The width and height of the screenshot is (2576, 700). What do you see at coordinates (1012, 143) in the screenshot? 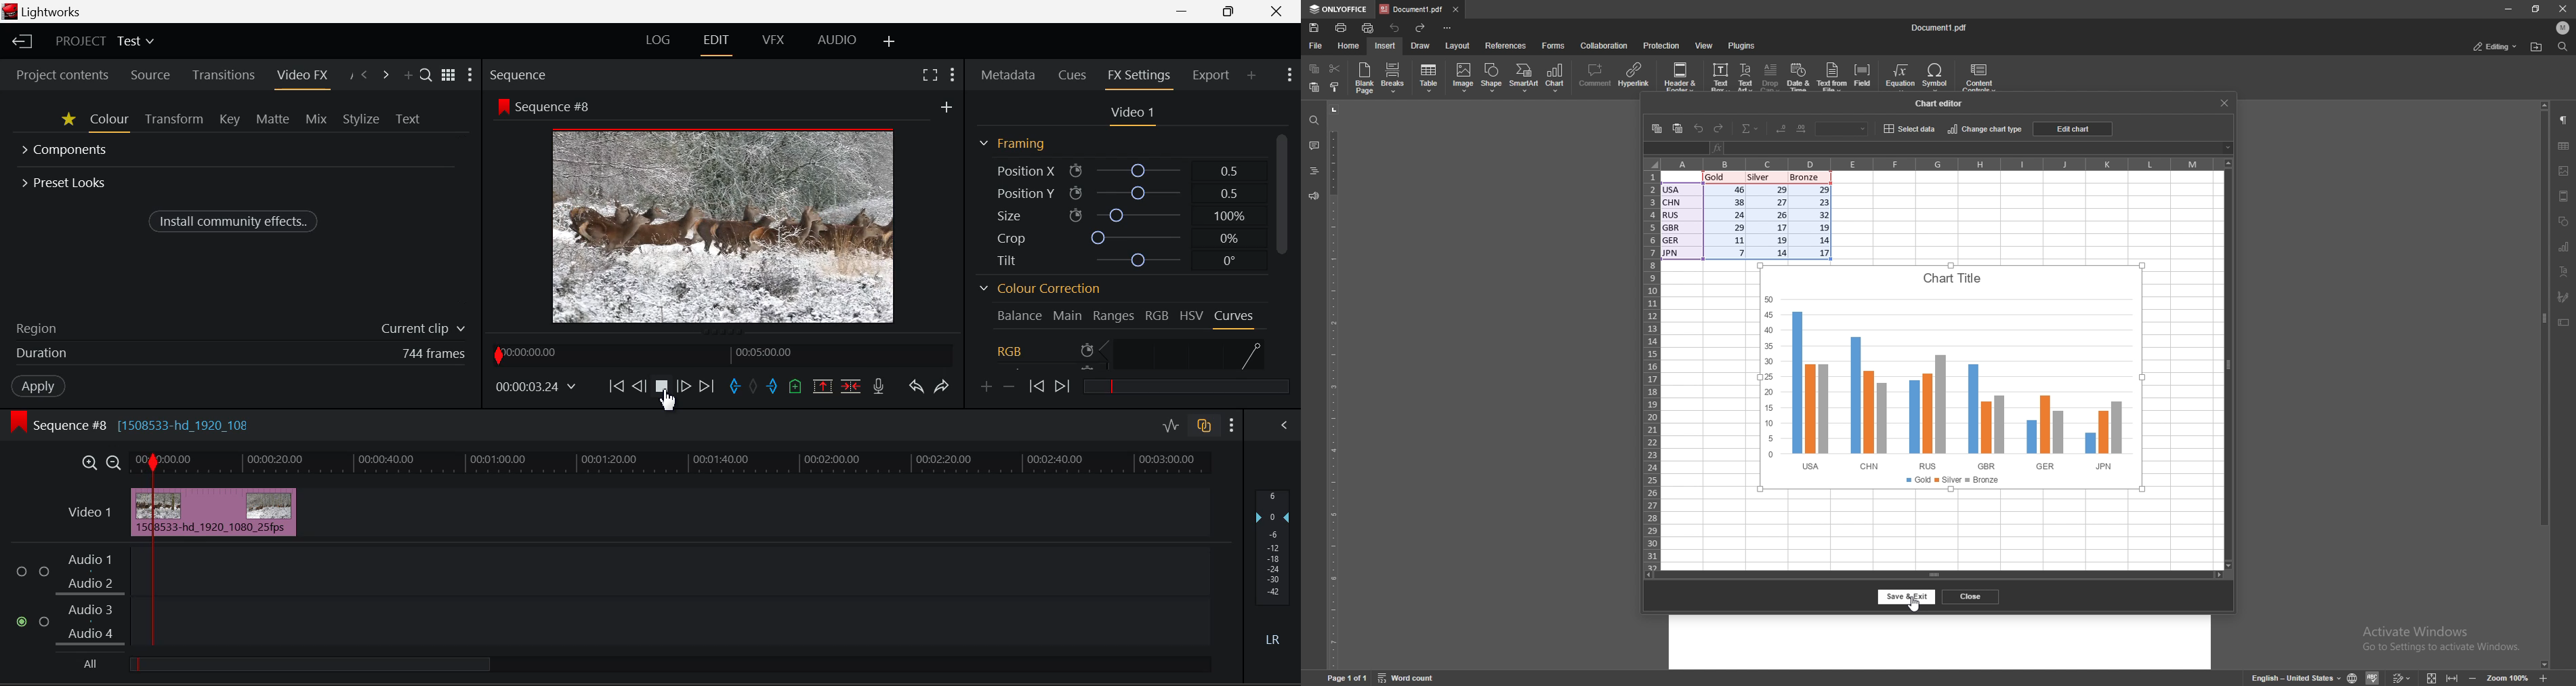
I see `Framing Section` at bounding box center [1012, 143].